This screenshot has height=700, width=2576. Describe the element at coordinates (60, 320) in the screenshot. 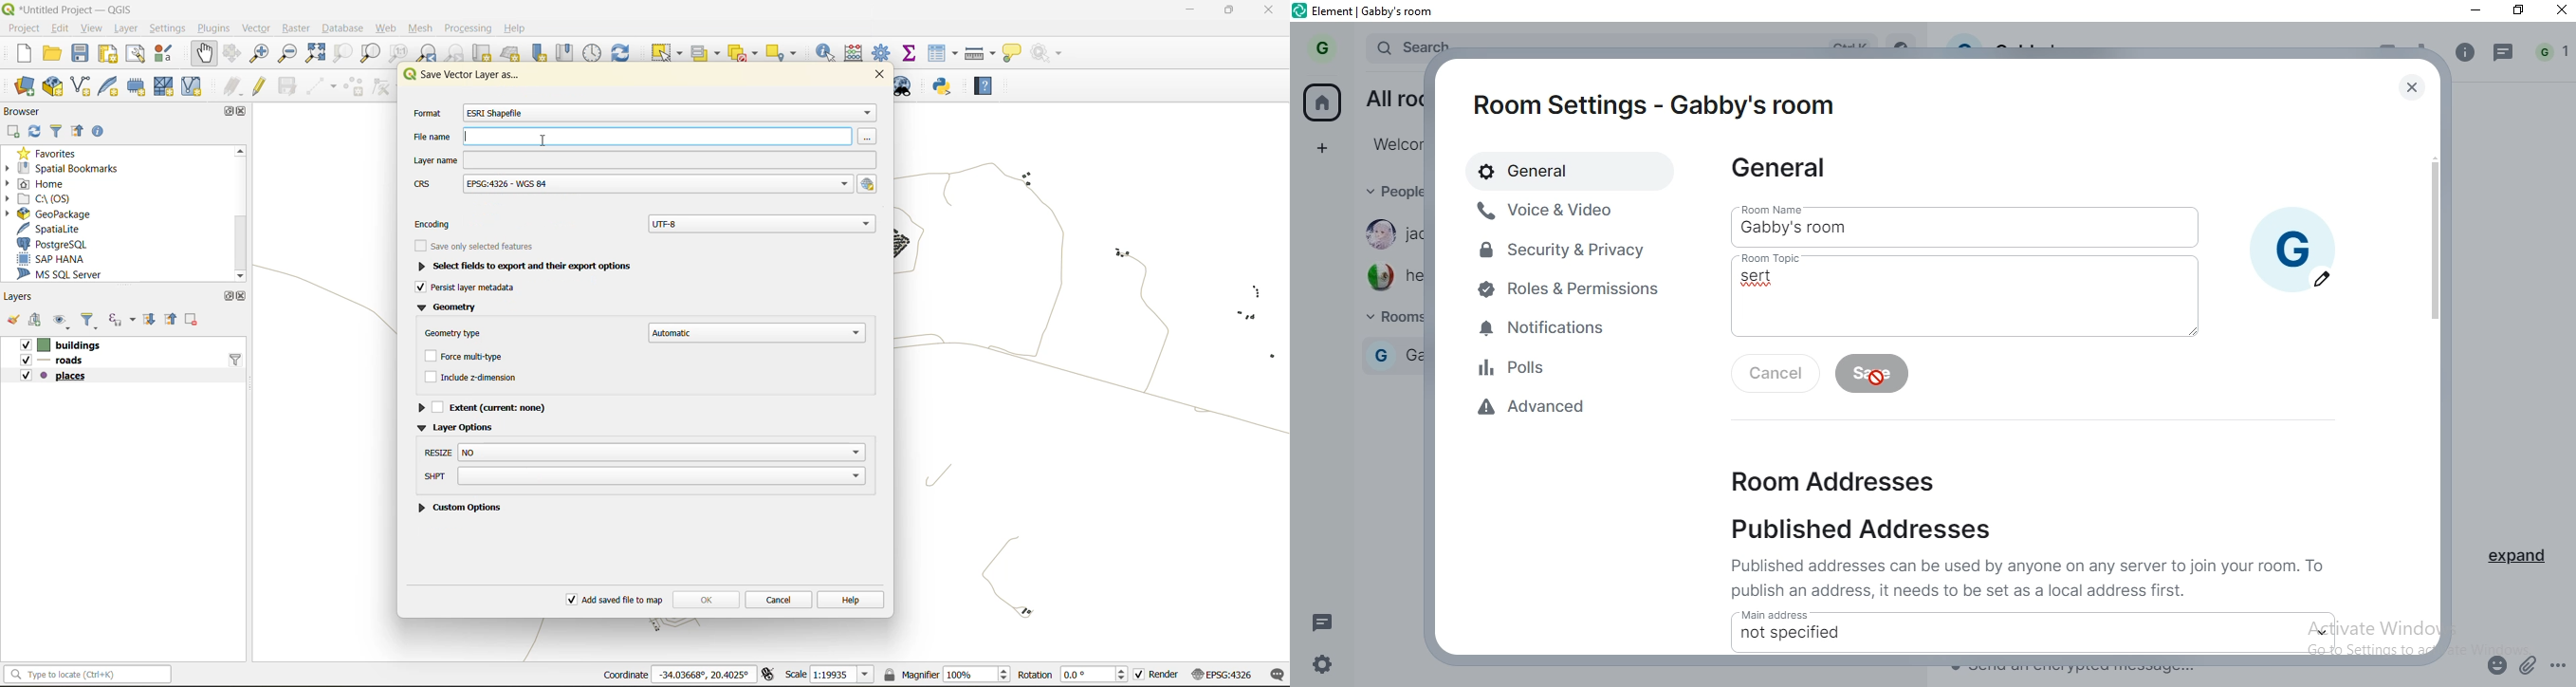

I see `manage map` at that location.